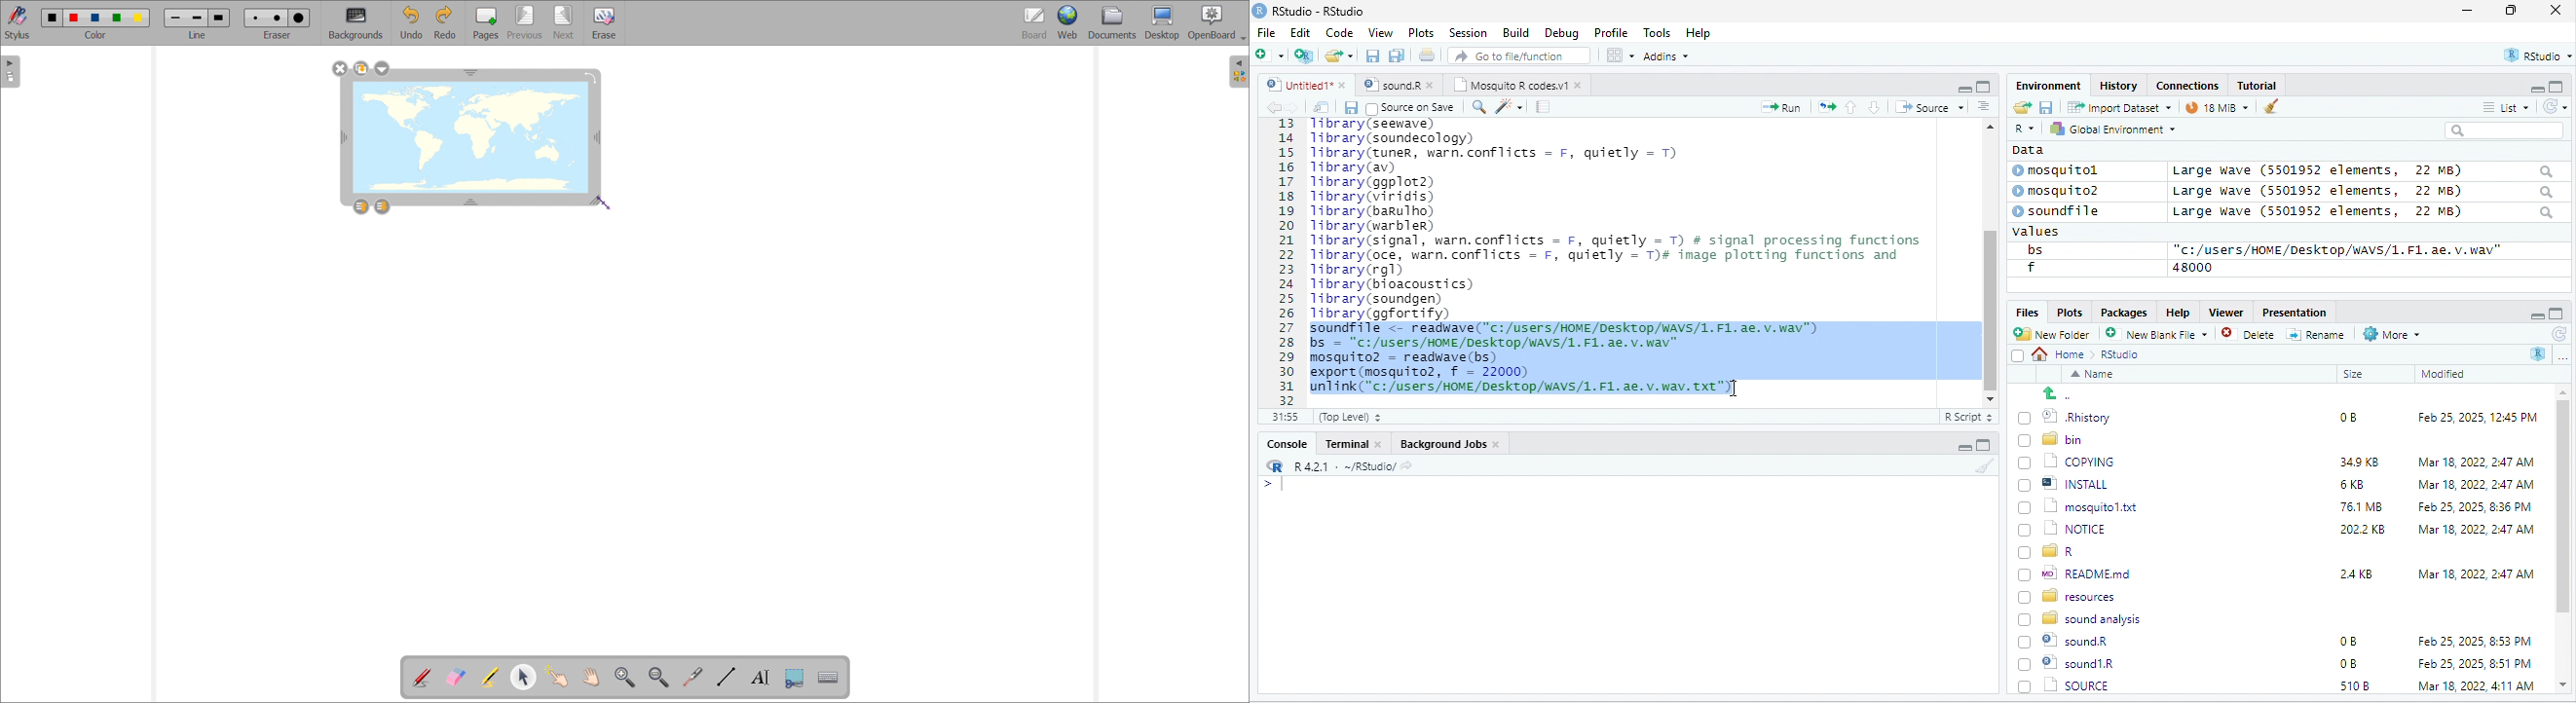  Describe the element at coordinates (2072, 505) in the screenshot. I see `1 mosquitol.txt` at that location.